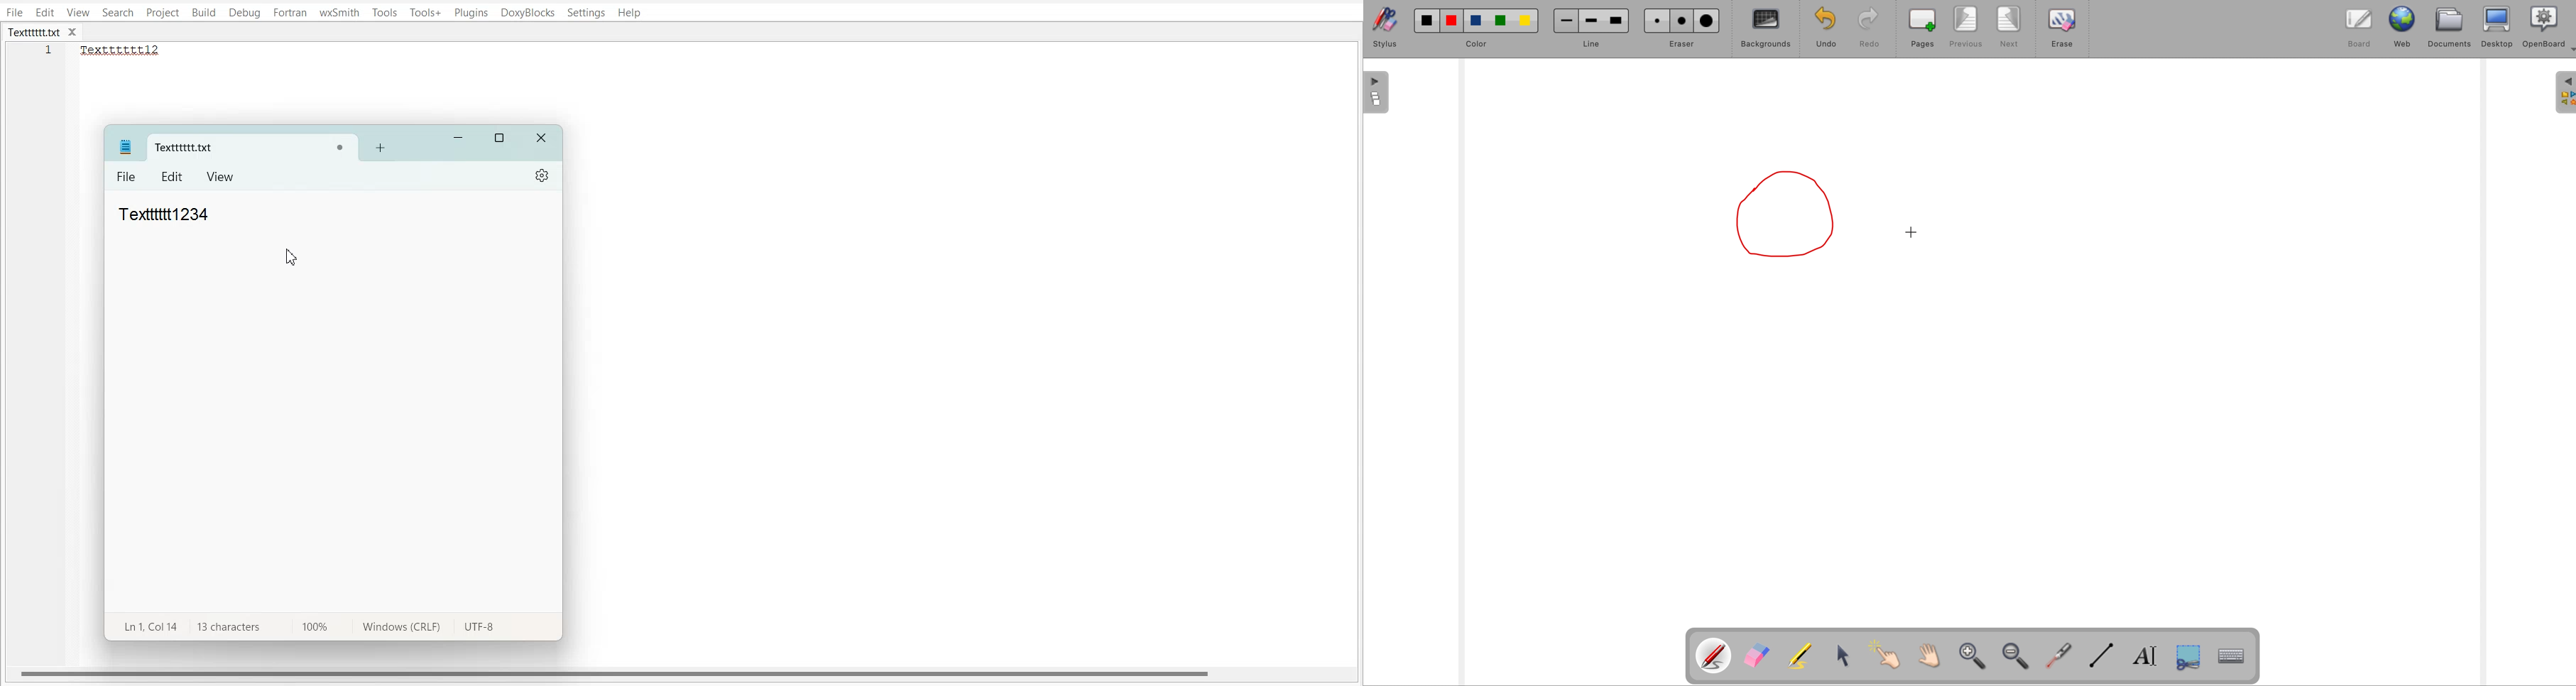 The width and height of the screenshot is (2576, 700). Describe the element at coordinates (128, 50) in the screenshot. I see `Texttttttl2` at that location.